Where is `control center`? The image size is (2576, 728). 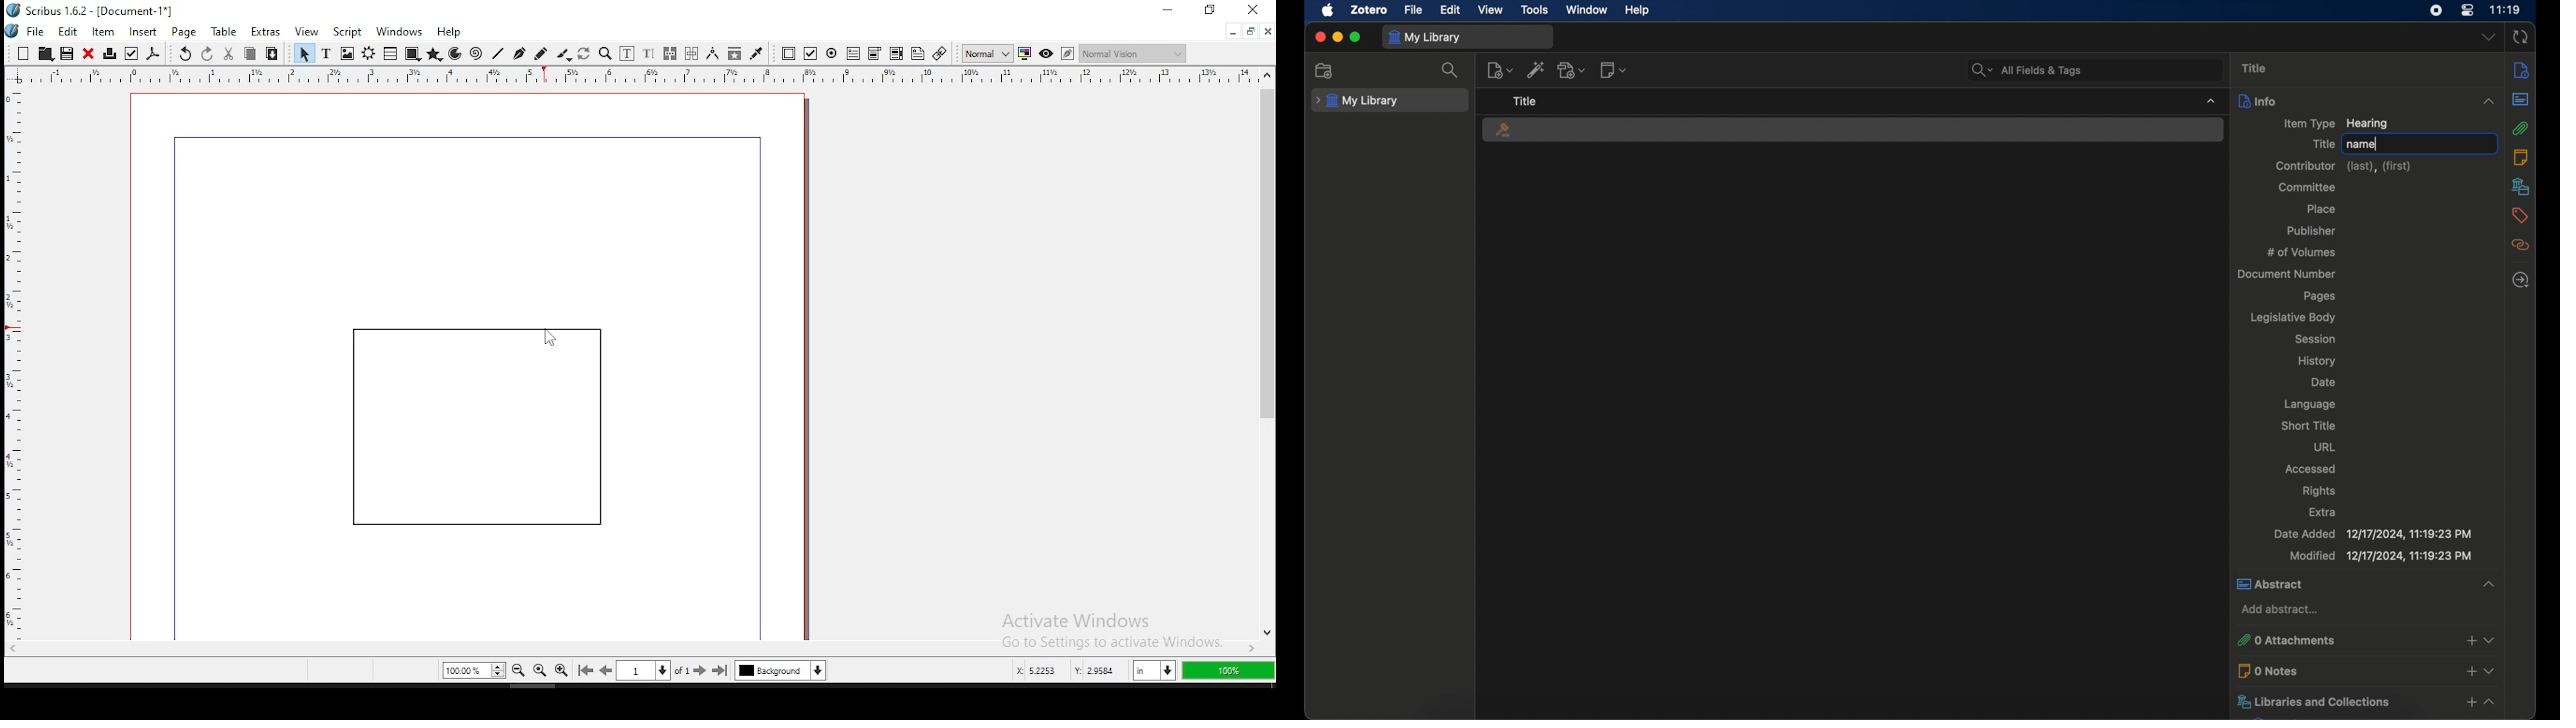
control center is located at coordinates (2467, 10).